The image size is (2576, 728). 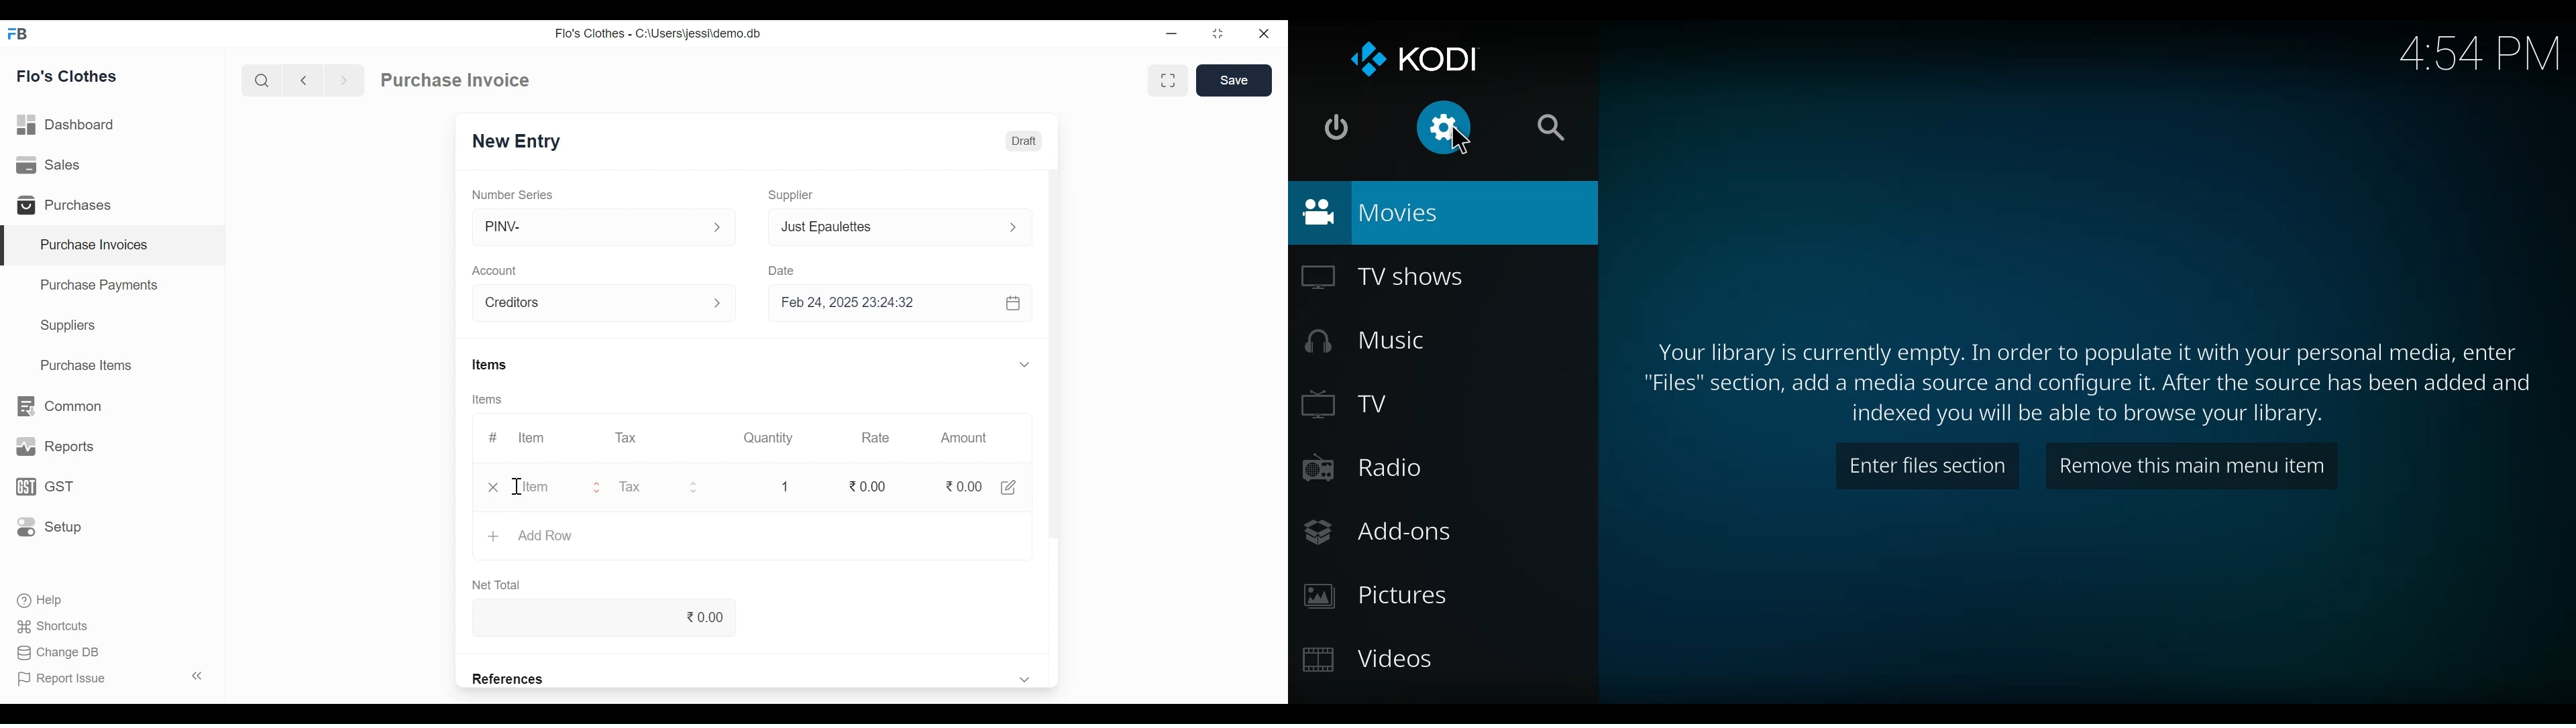 I want to click on Search, so click(x=1550, y=129).